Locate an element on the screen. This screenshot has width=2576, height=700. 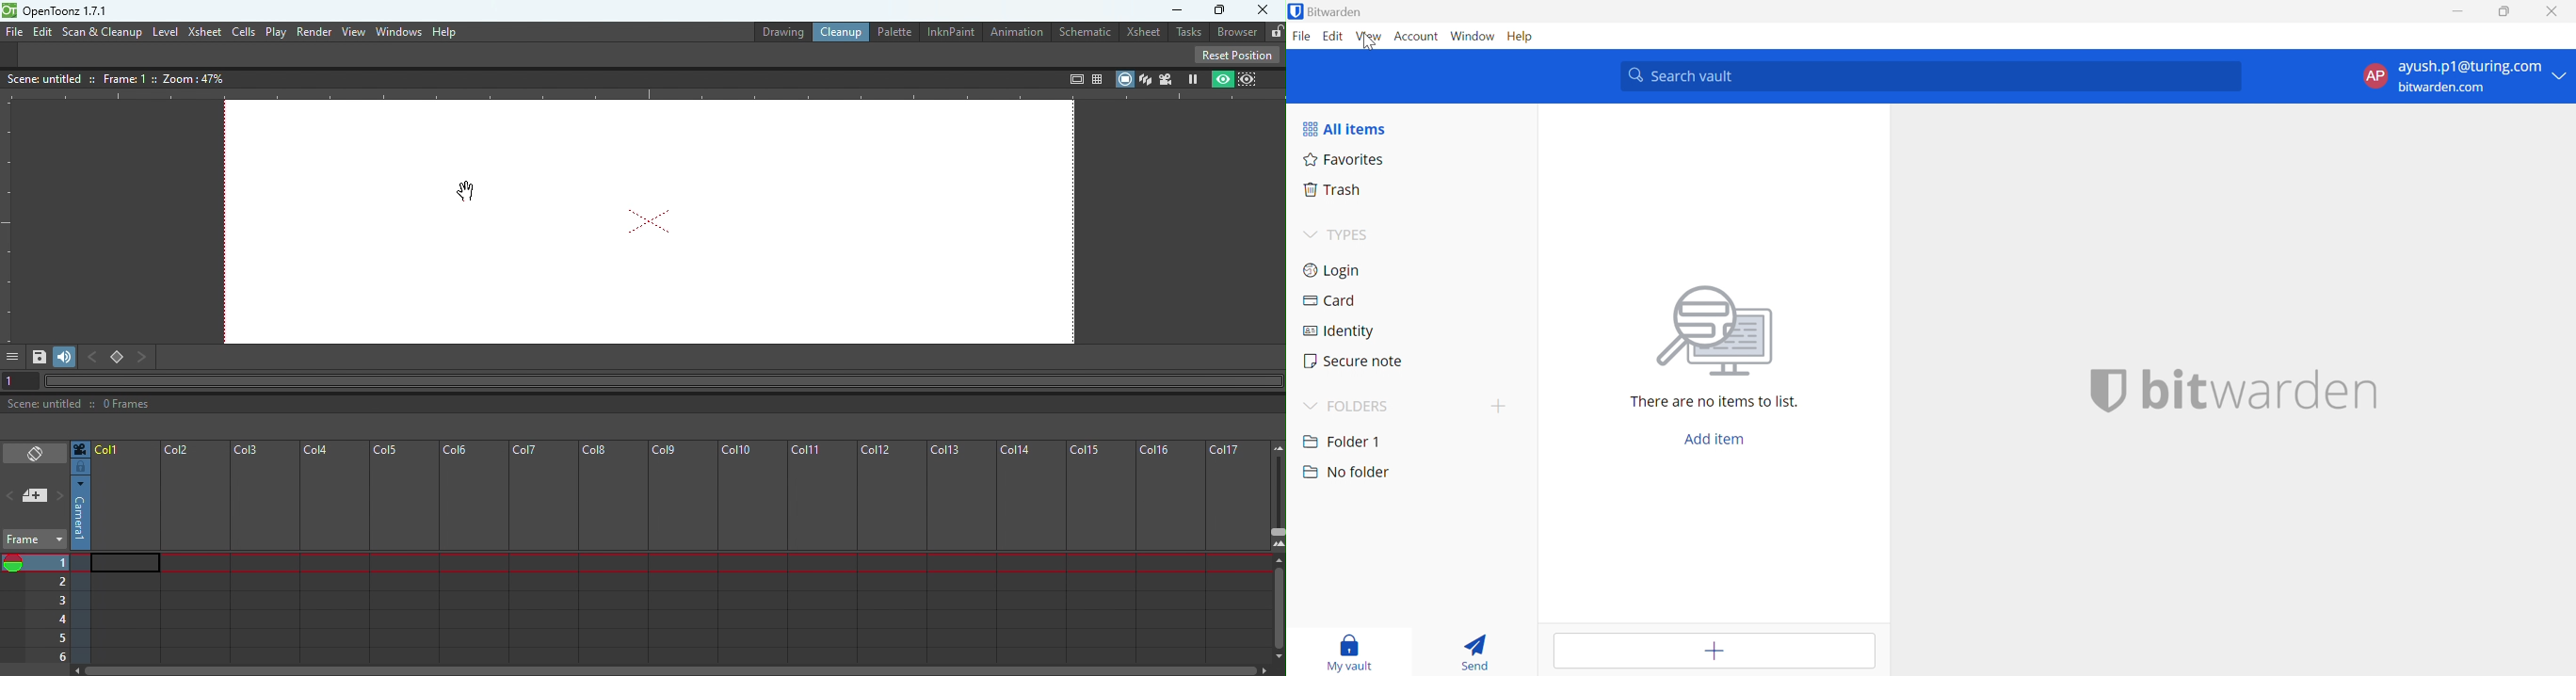
image is located at coordinates (1717, 332).